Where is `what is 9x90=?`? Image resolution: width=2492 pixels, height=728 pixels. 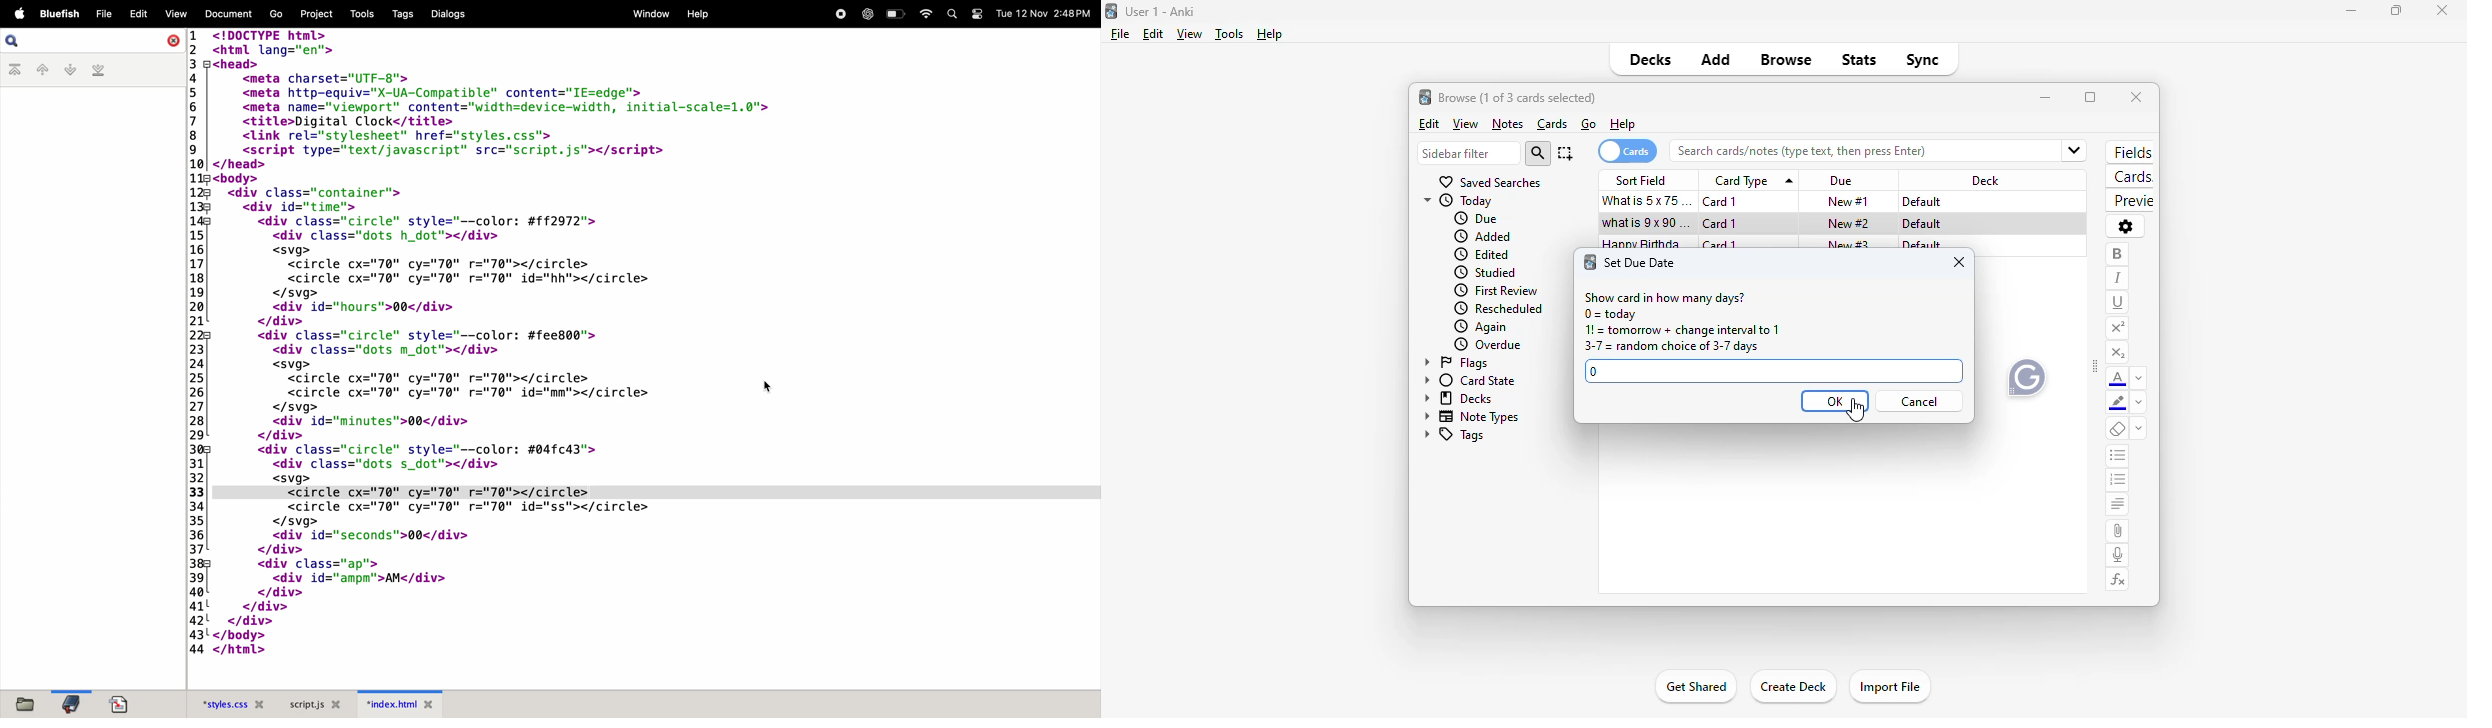 what is 9x90=? is located at coordinates (1645, 222).